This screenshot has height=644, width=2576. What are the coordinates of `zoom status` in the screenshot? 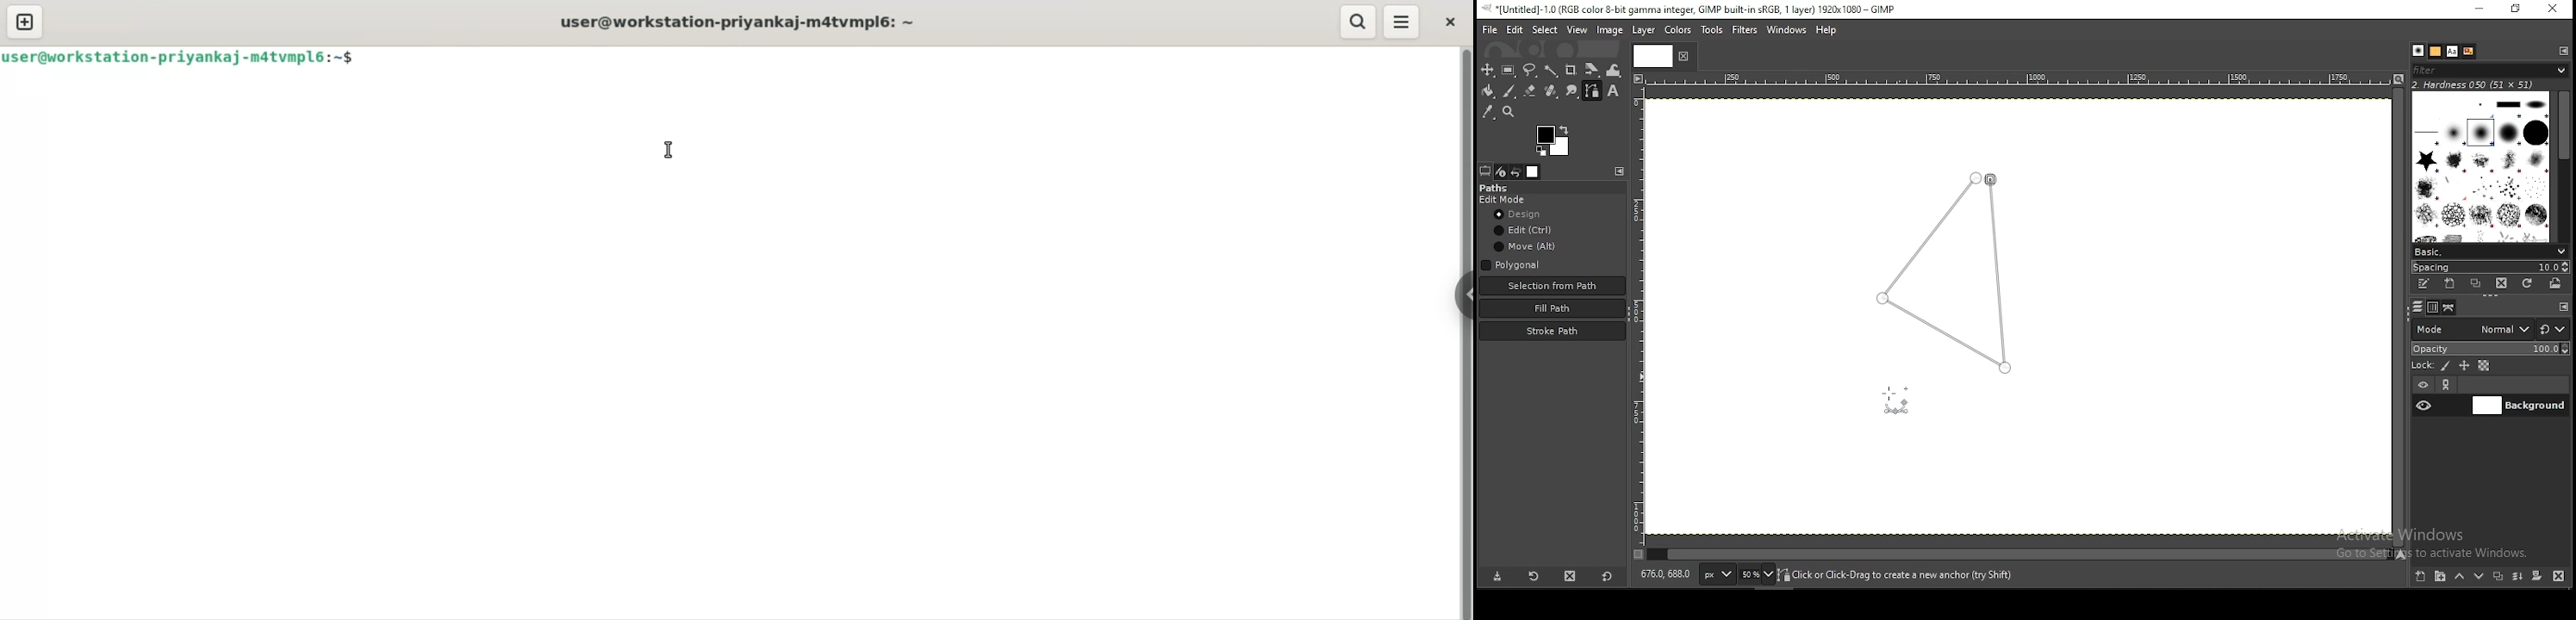 It's located at (1757, 574).